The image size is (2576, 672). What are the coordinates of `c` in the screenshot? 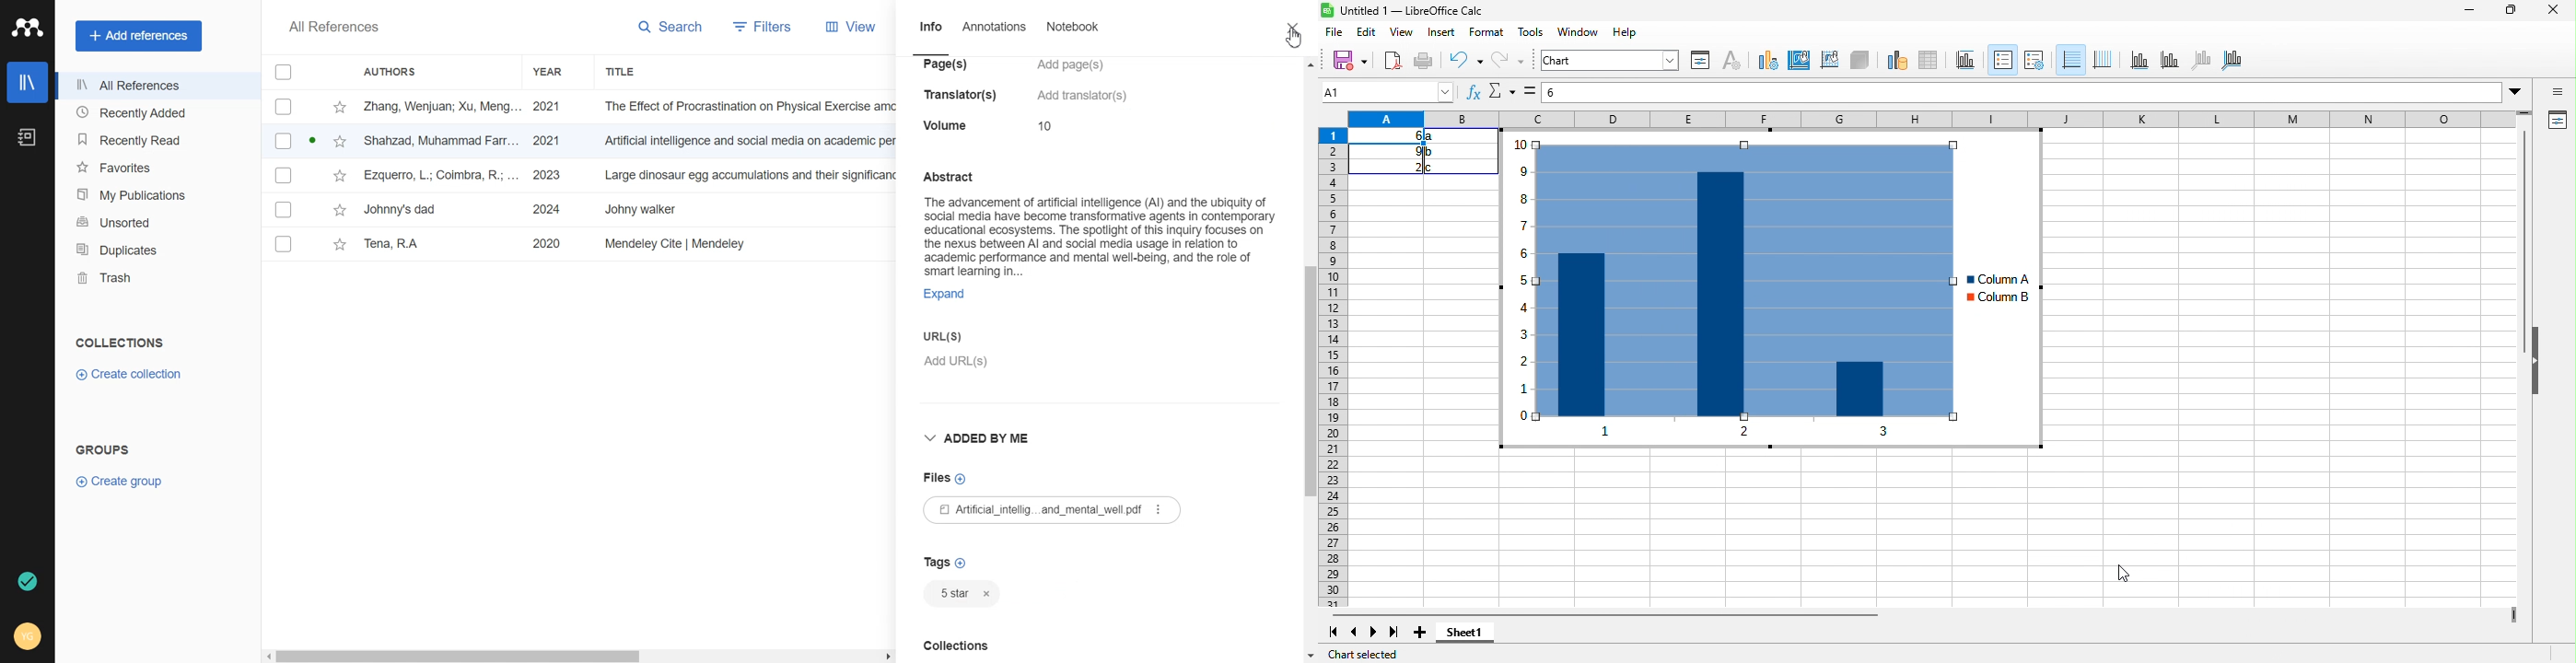 It's located at (1432, 168).